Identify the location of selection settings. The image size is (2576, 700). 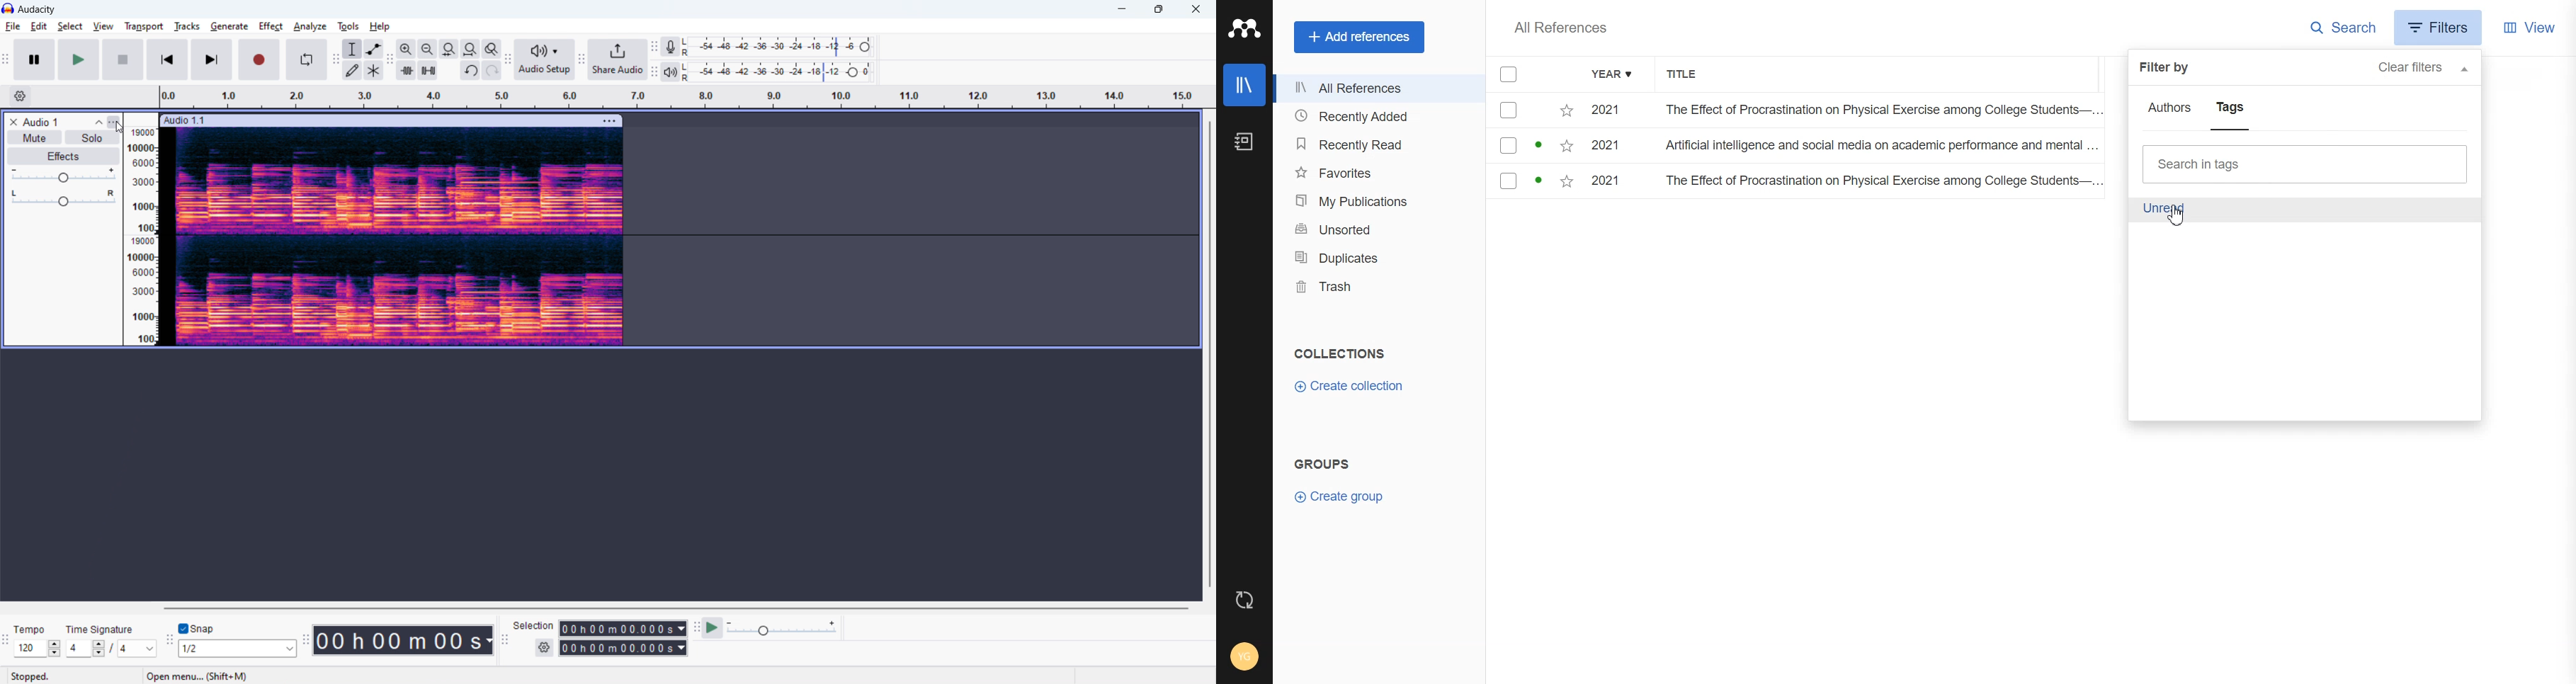
(544, 648).